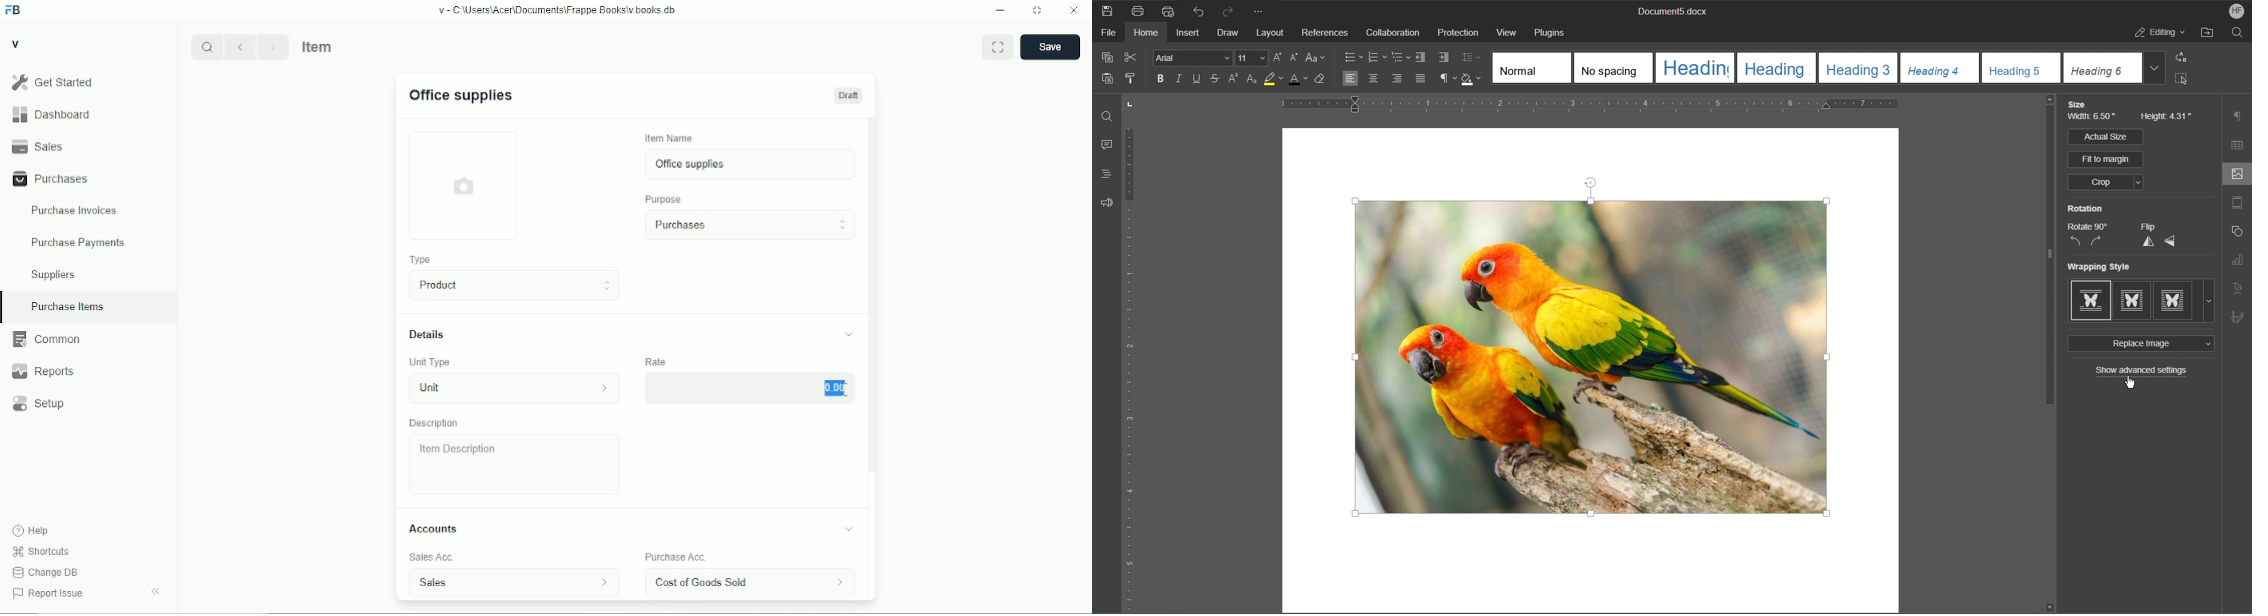 Image resolution: width=2268 pixels, height=616 pixels. What do you see at coordinates (839, 582) in the screenshot?
I see `account information` at bounding box center [839, 582].